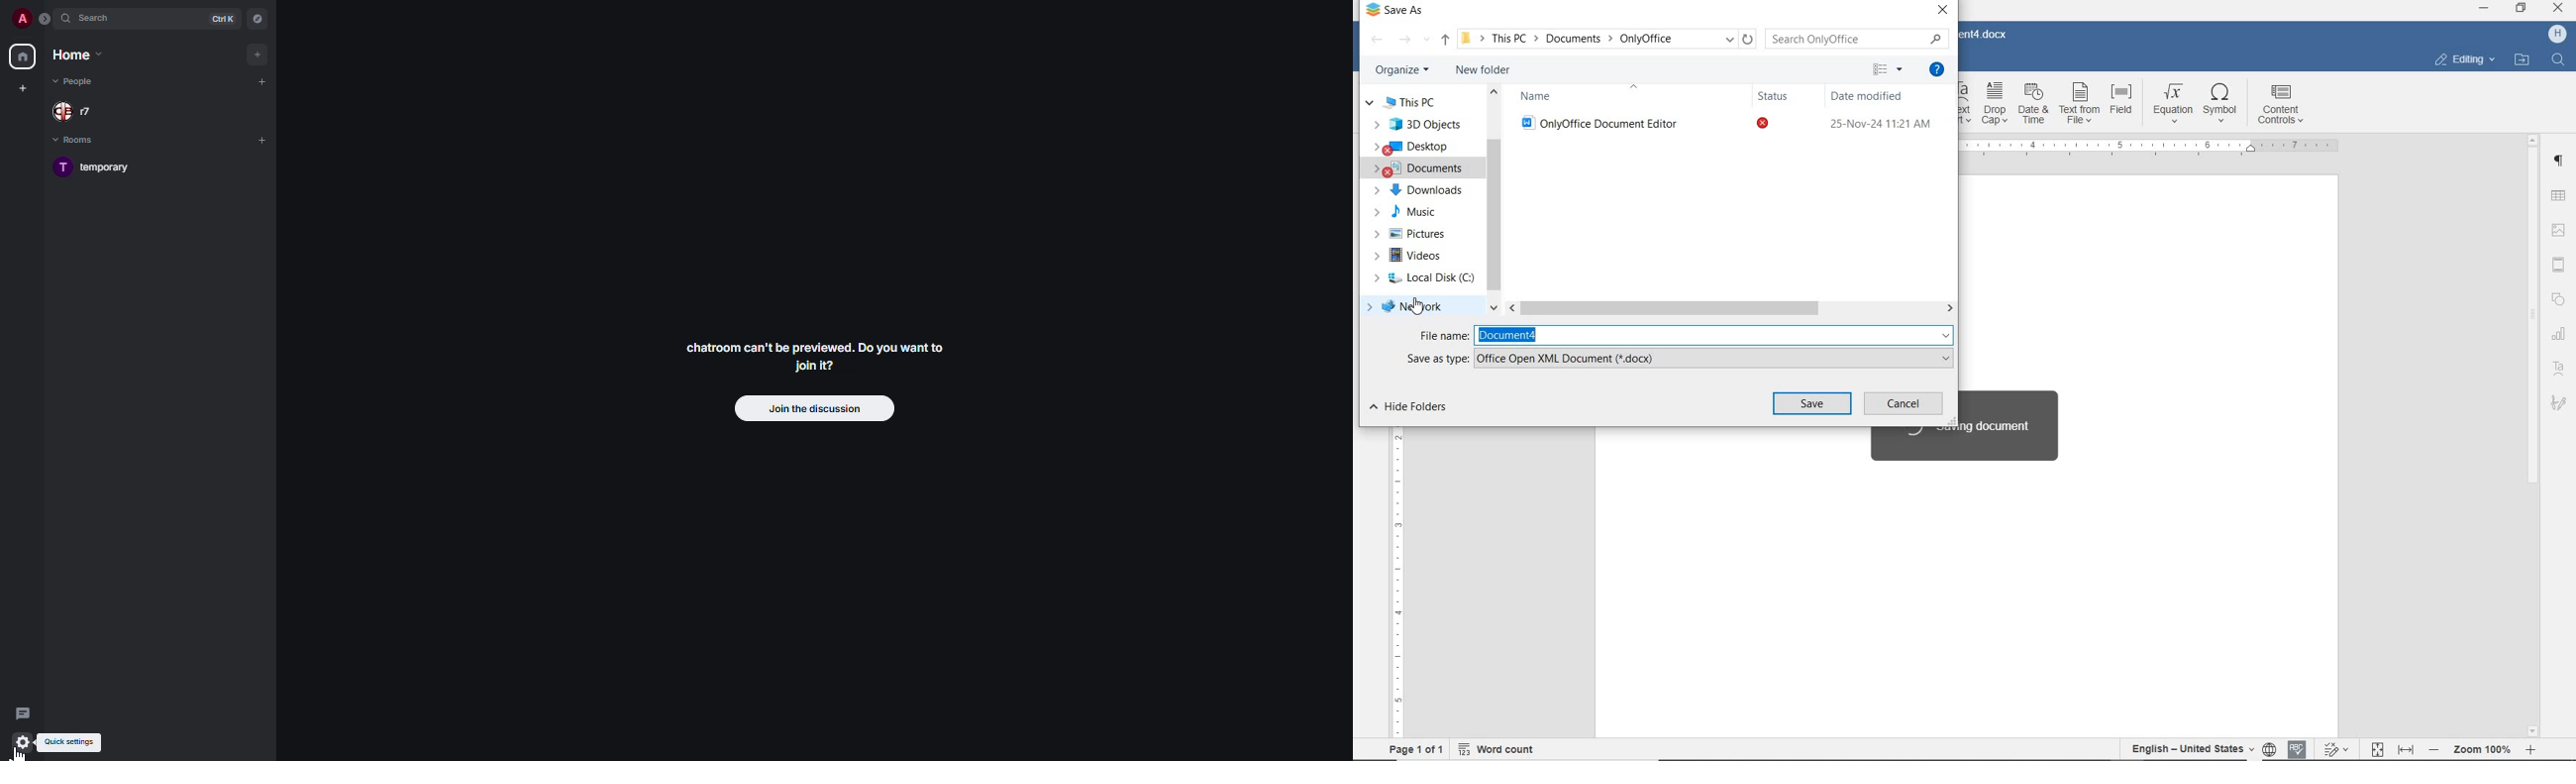 The image size is (2576, 784). I want to click on DESKTOP, so click(1415, 146).